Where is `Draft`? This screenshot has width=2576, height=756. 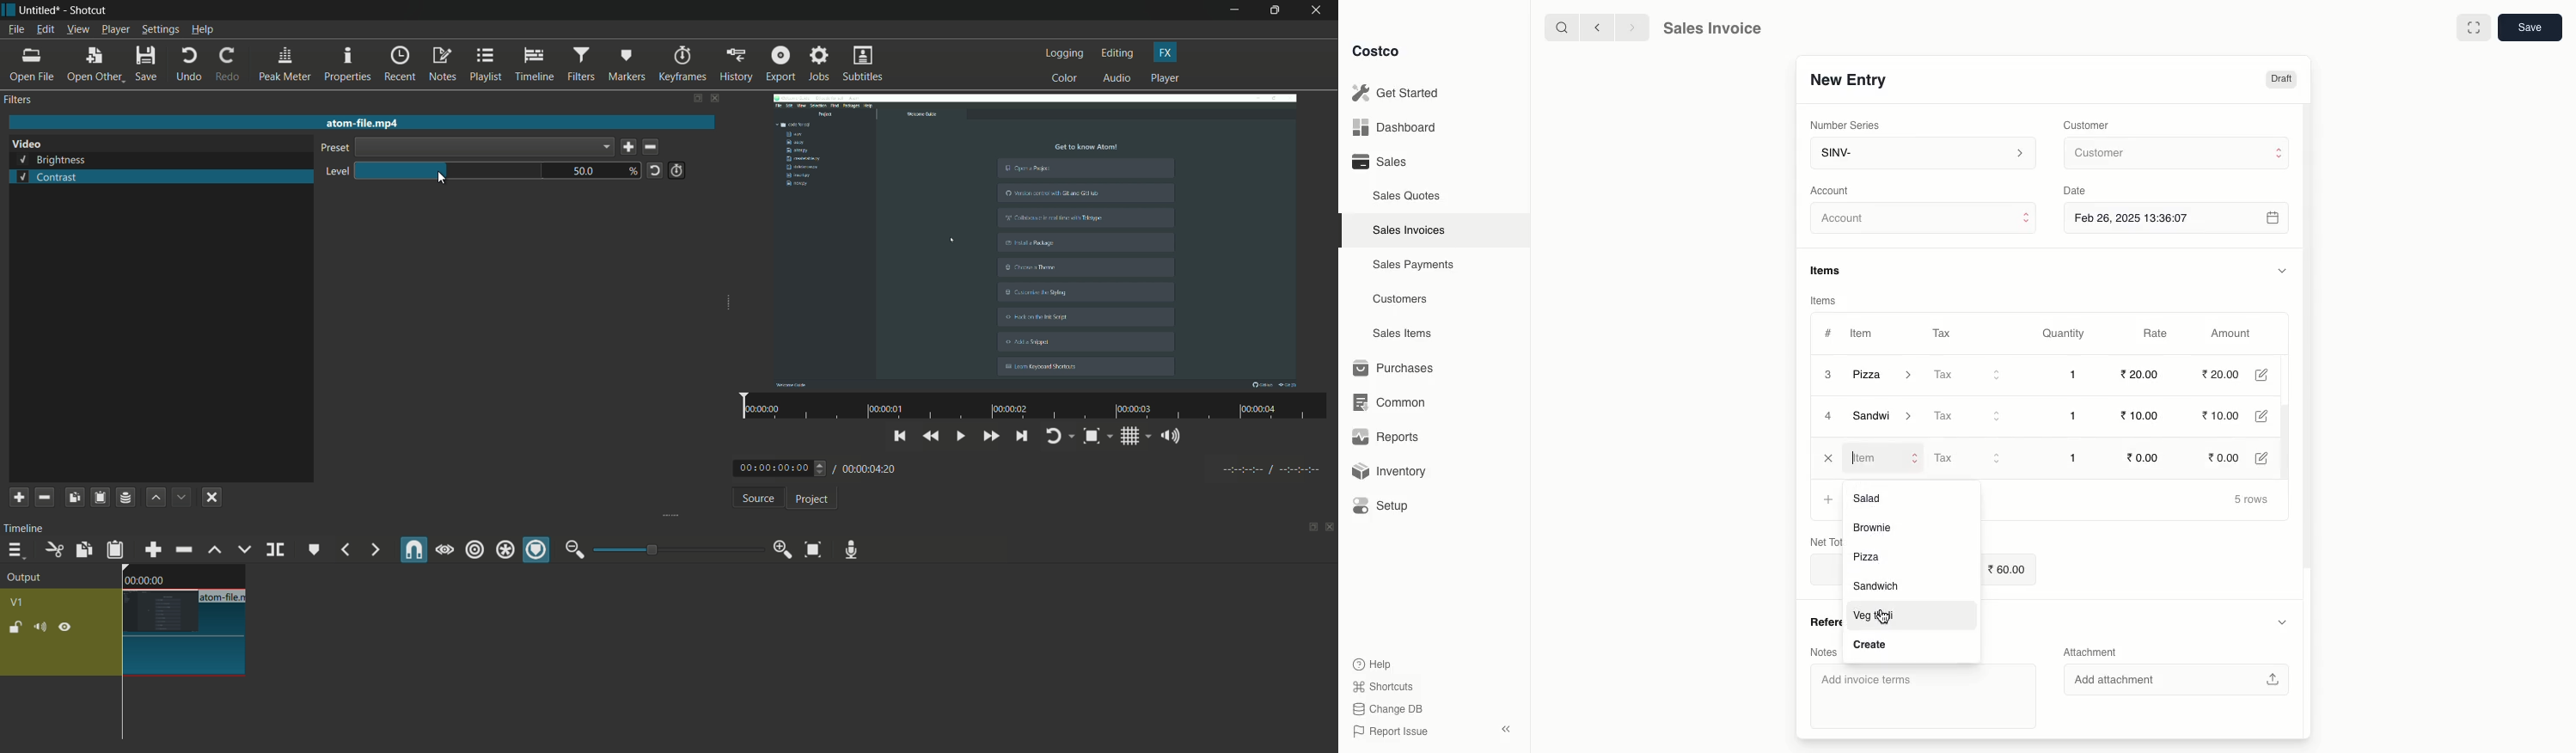
Draft is located at coordinates (2281, 80).